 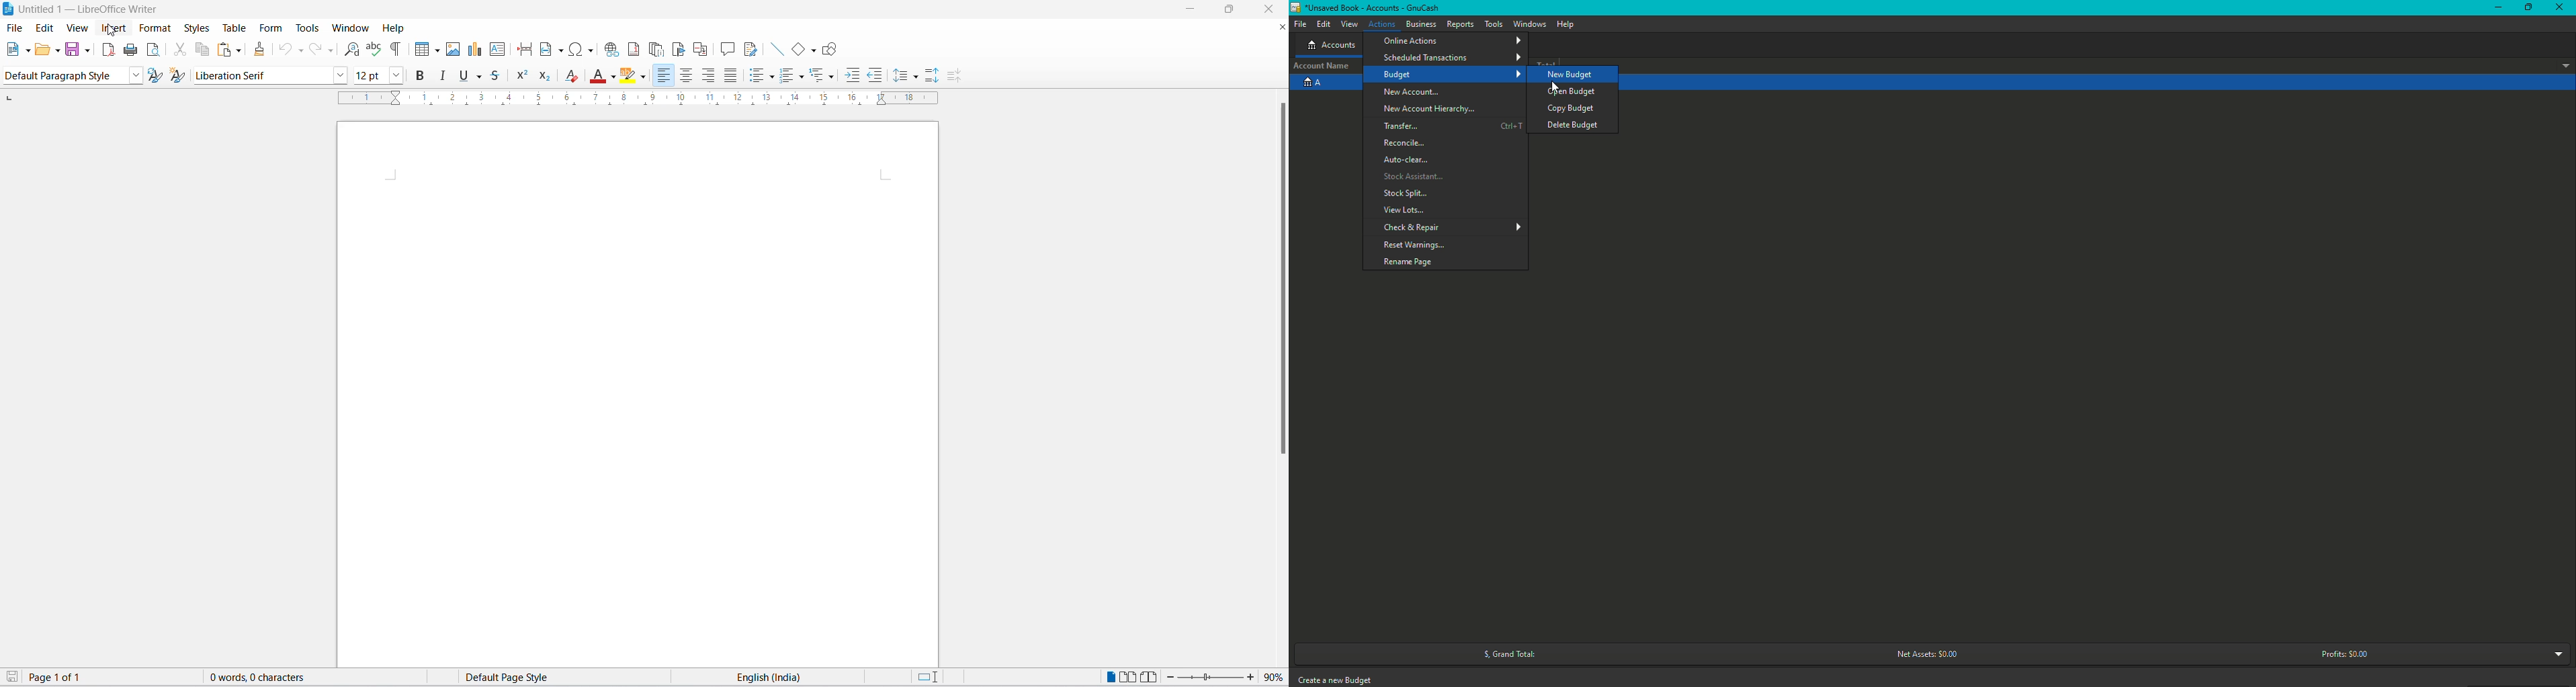 What do you see at coordinates (1415, 248) in the screenshot?
I see `Reset Warnings` at bounding box center [1415, 248].